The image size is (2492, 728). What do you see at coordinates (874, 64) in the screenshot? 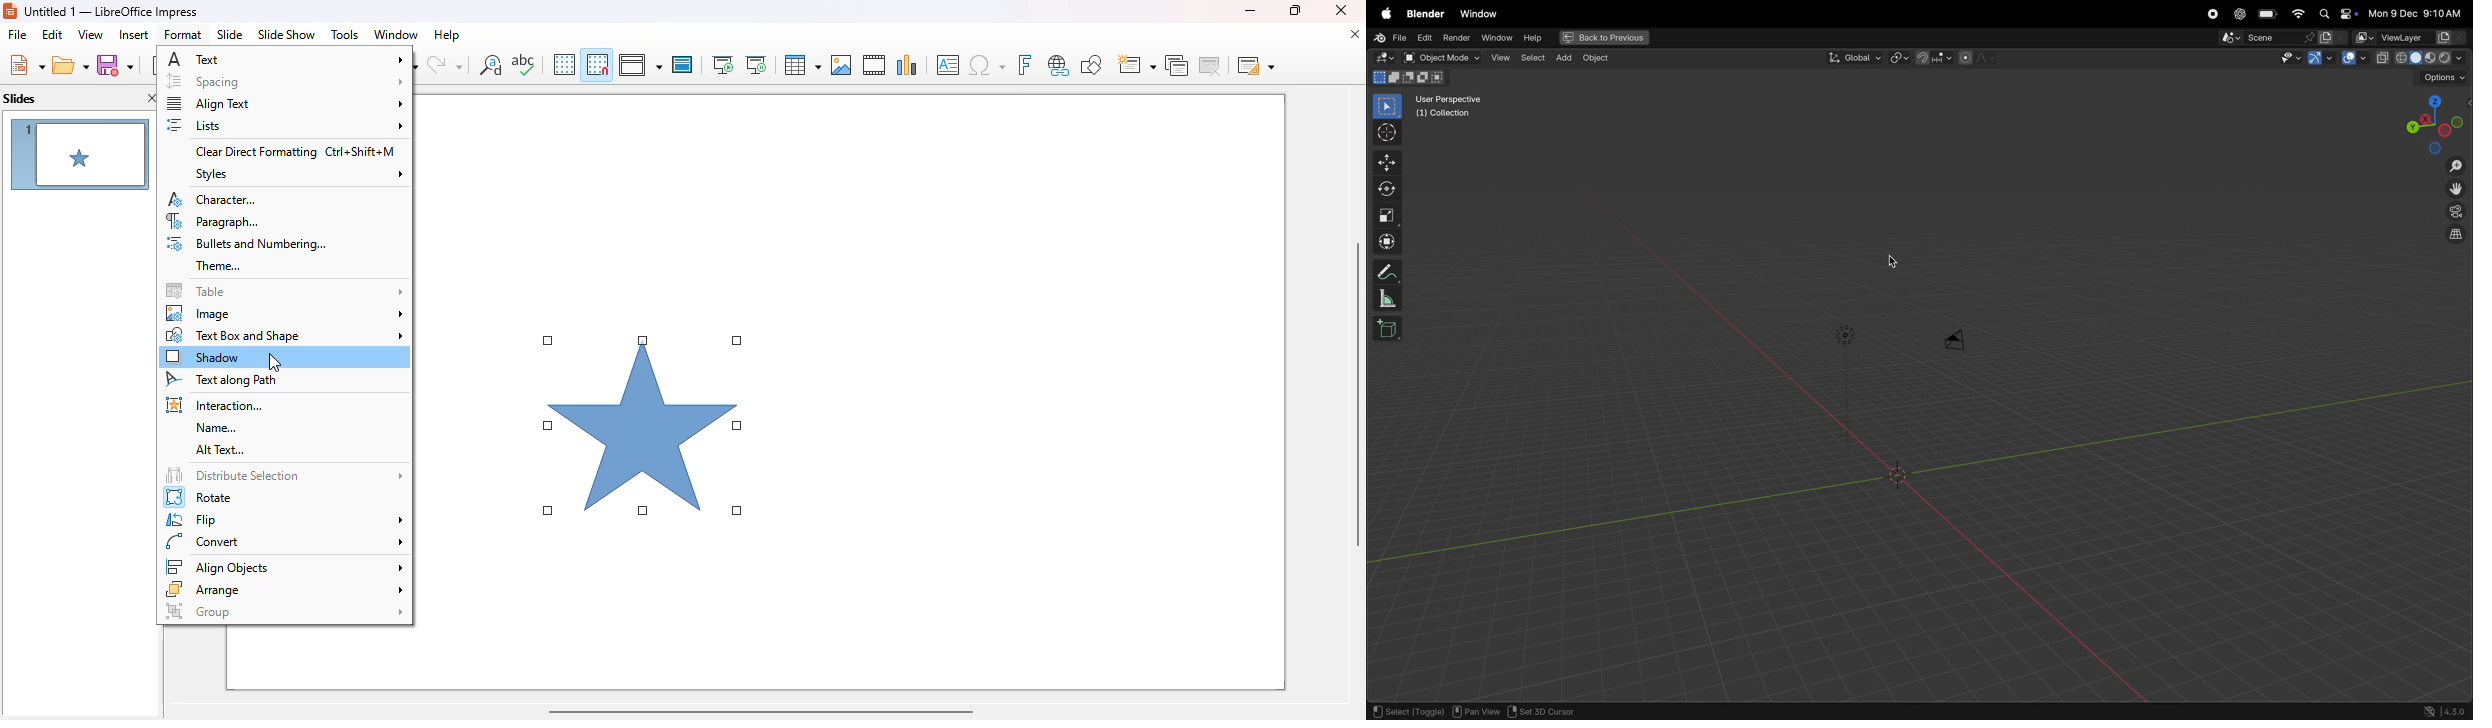
I see `insert audio or video` at bounding box center [874, 64].